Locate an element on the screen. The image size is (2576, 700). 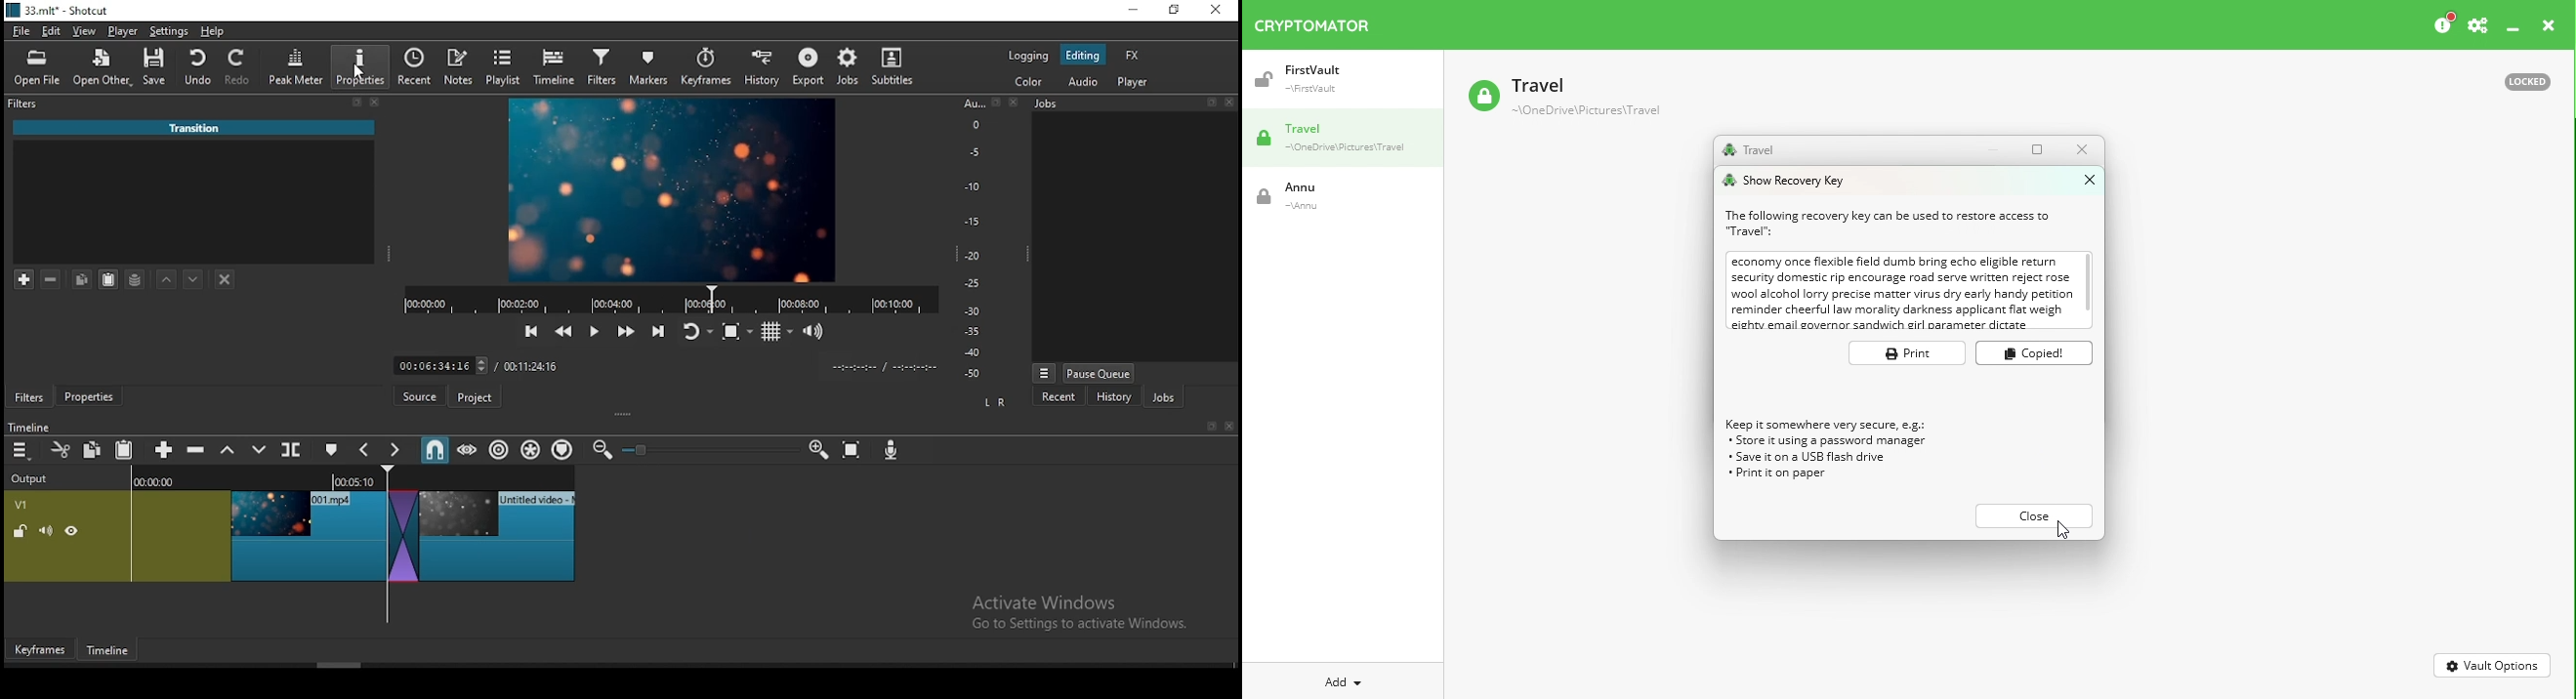
Project is located at coordinates (478, 397).